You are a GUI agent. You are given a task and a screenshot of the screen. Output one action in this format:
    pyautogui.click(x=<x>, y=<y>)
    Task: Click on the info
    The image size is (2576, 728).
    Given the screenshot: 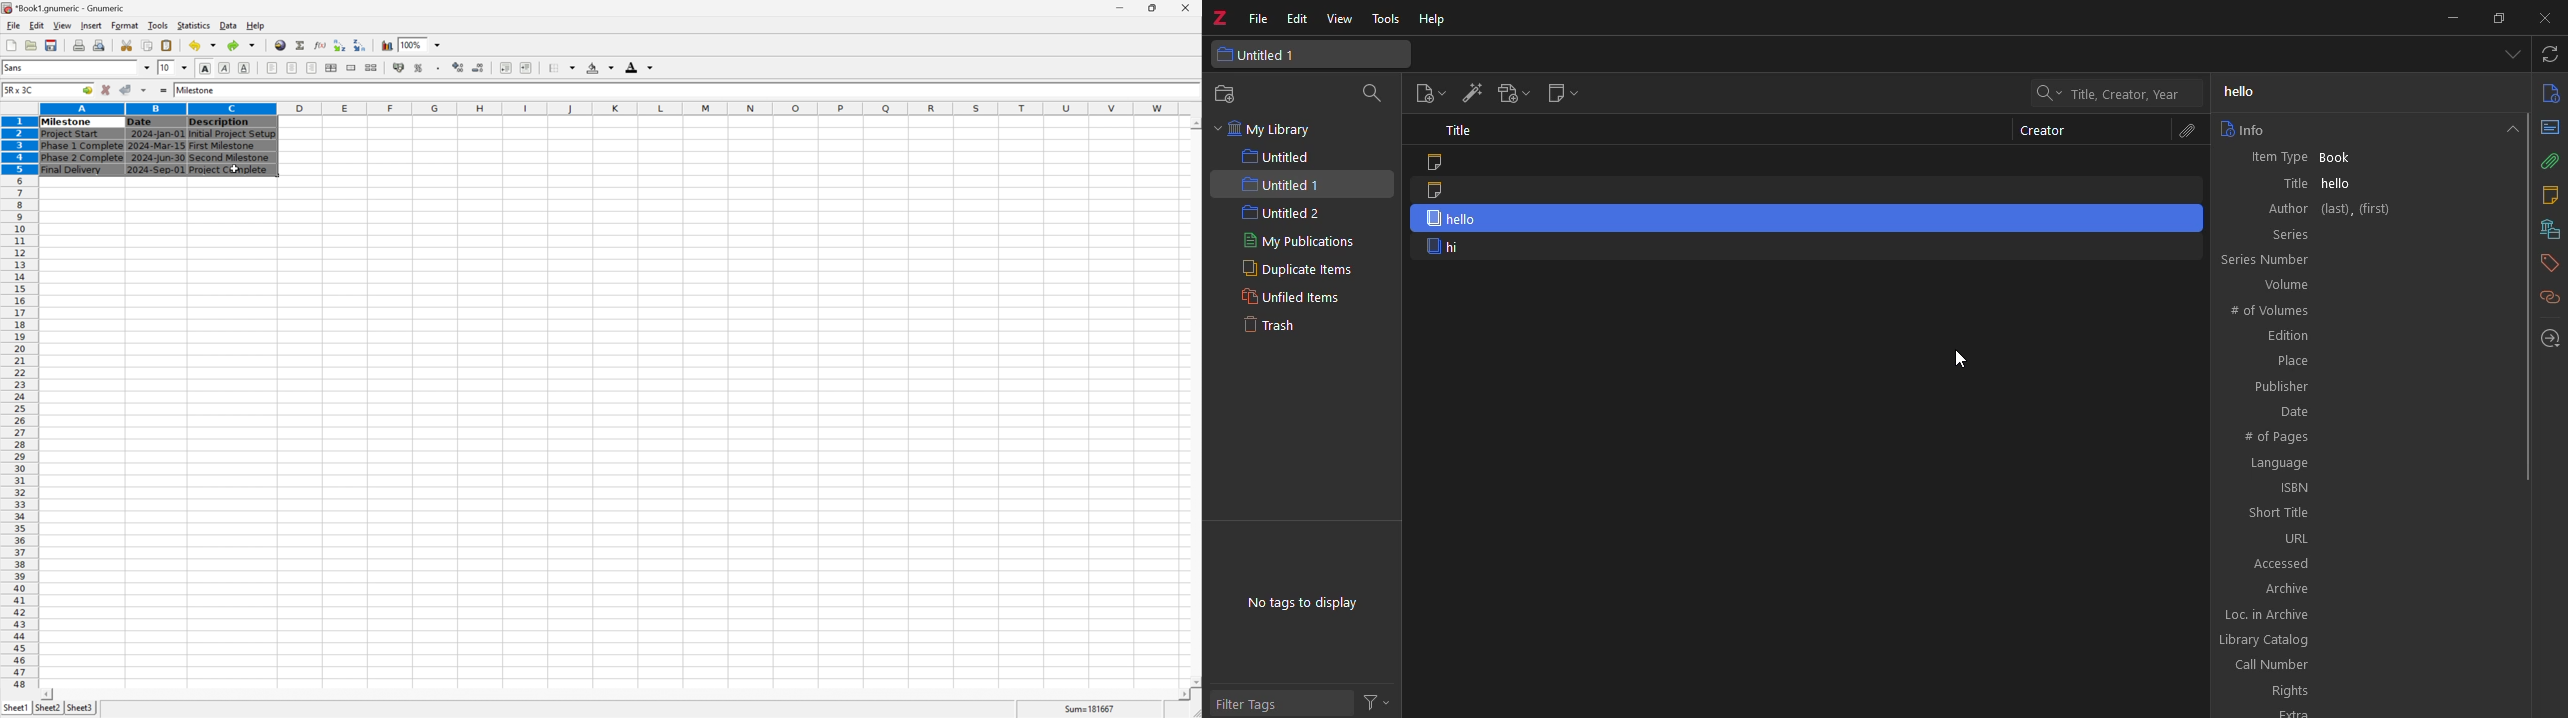 What is the action you would take?
    pyautogui.click(x=2550, y=92)
    